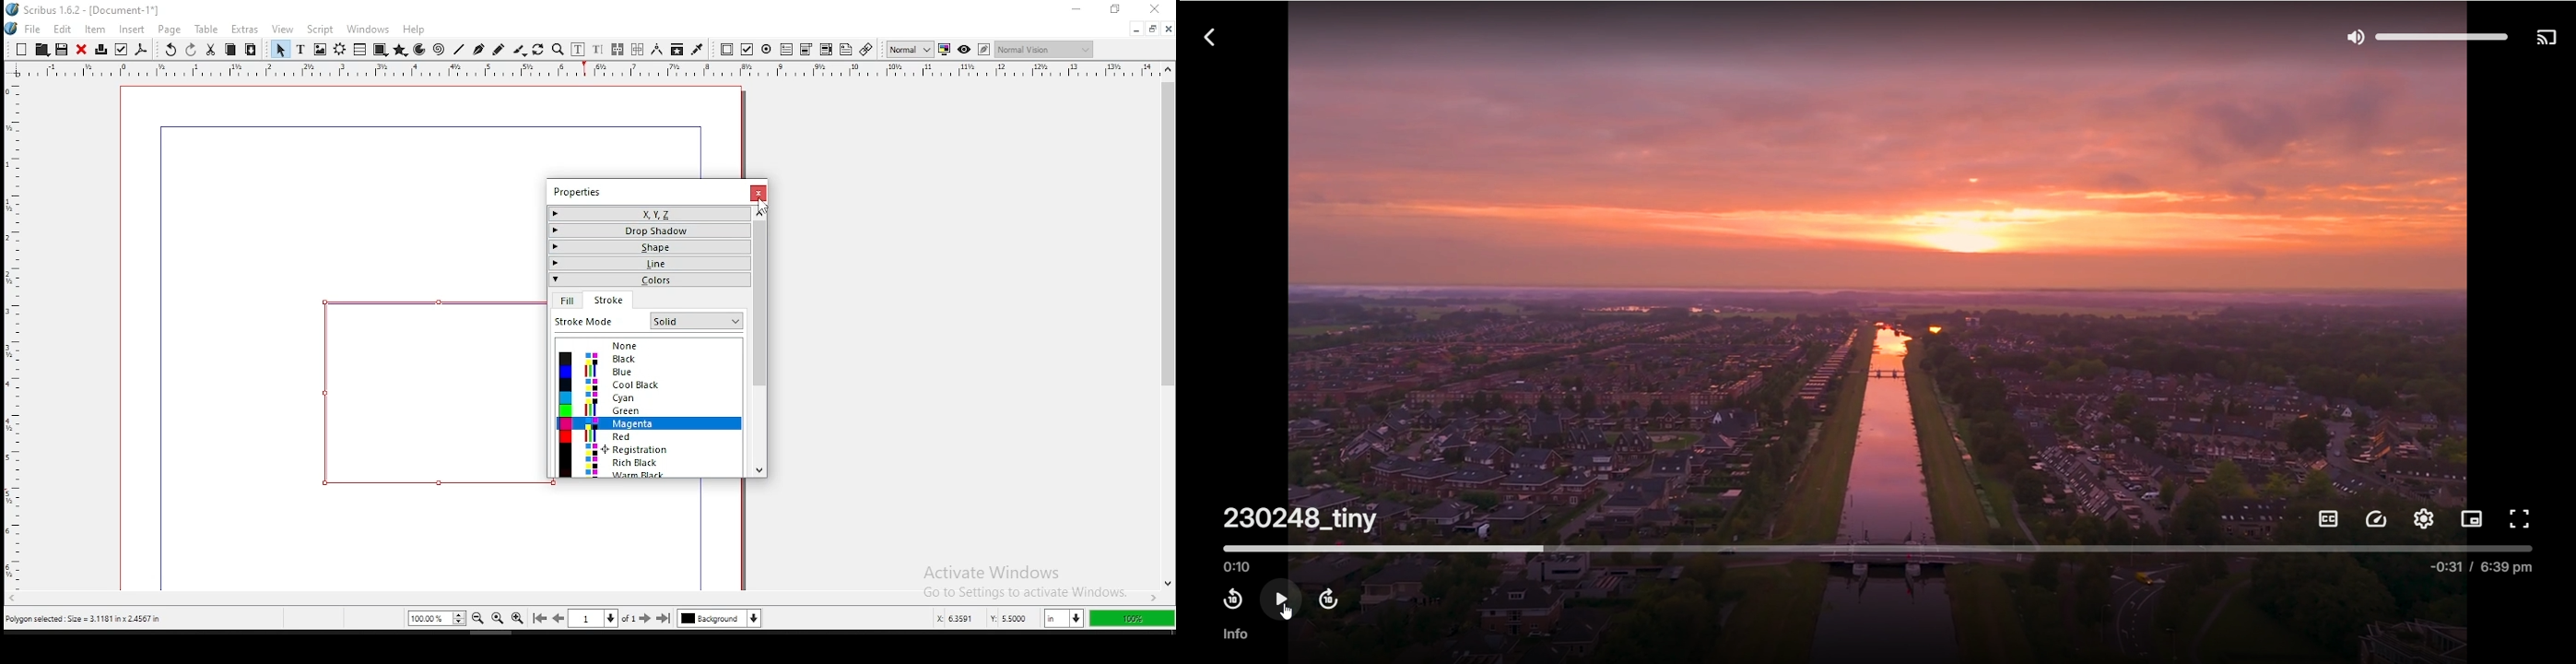 The image size is (2576, 672). What do you see at coordinates (518, 619) in the screenshot?
I see `zoom in` at bounding box center [518, 619].